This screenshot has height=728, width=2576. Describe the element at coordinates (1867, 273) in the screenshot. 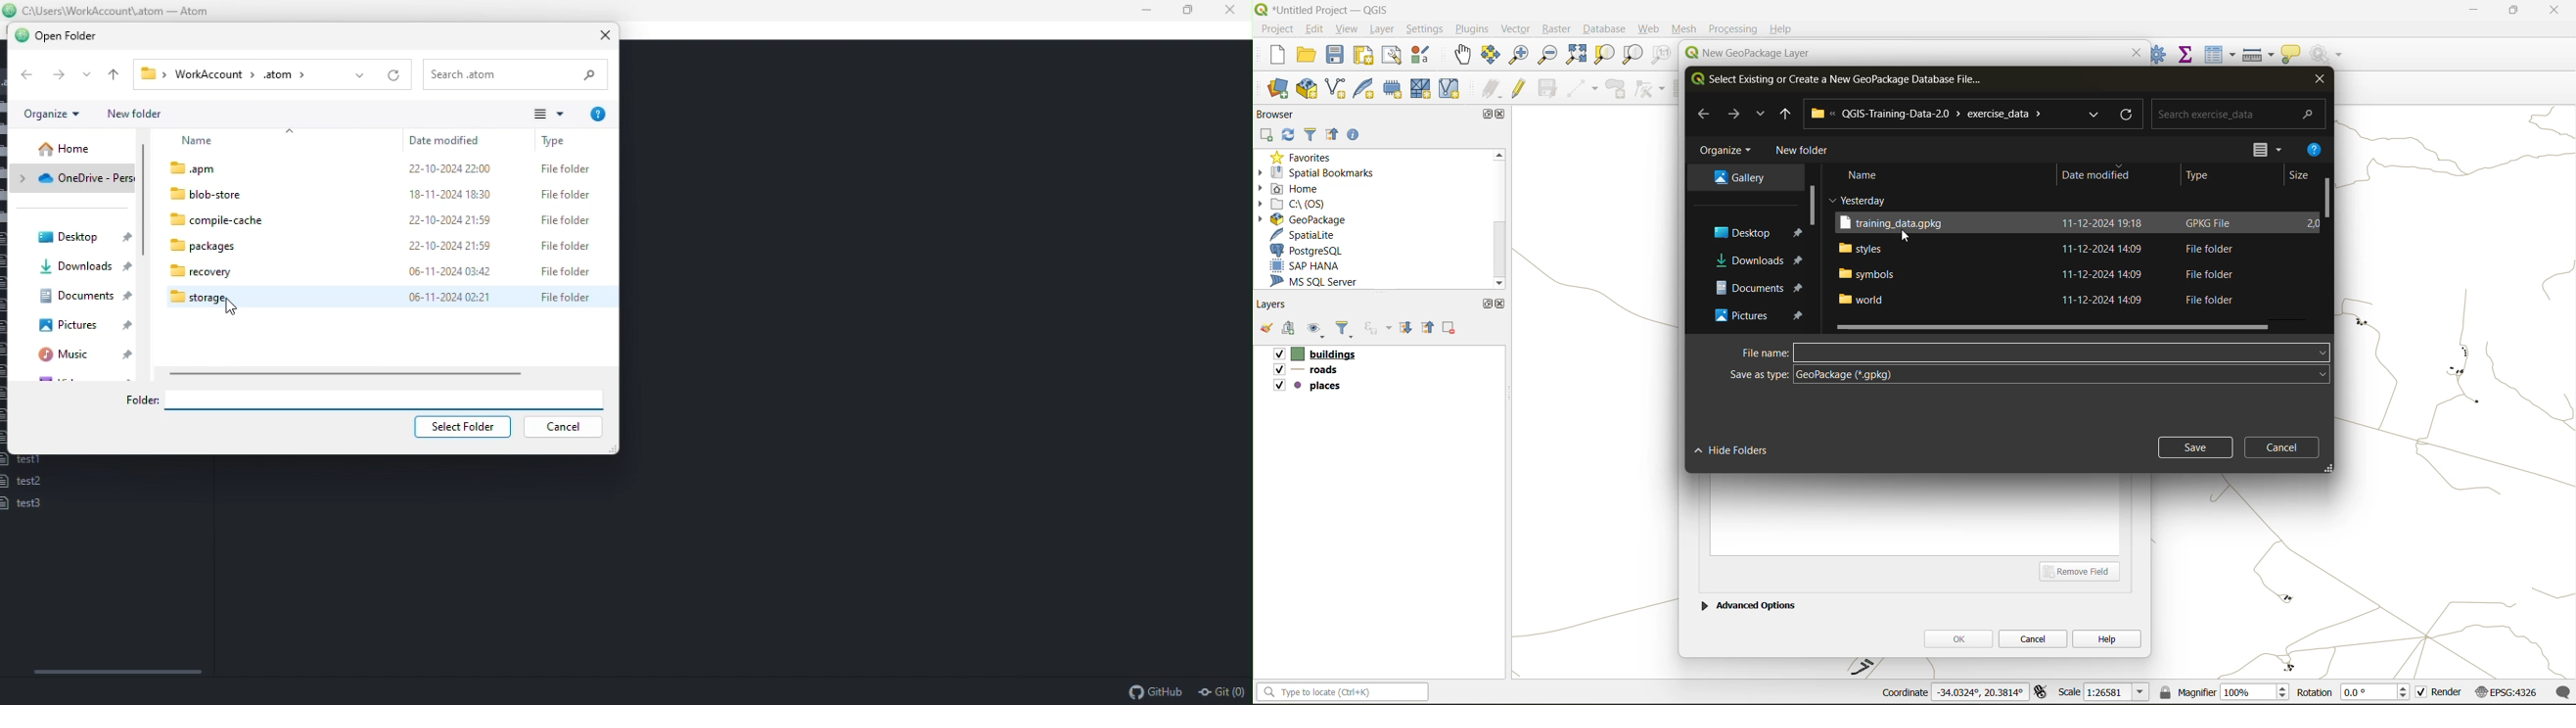

I see `symbols` at that location.